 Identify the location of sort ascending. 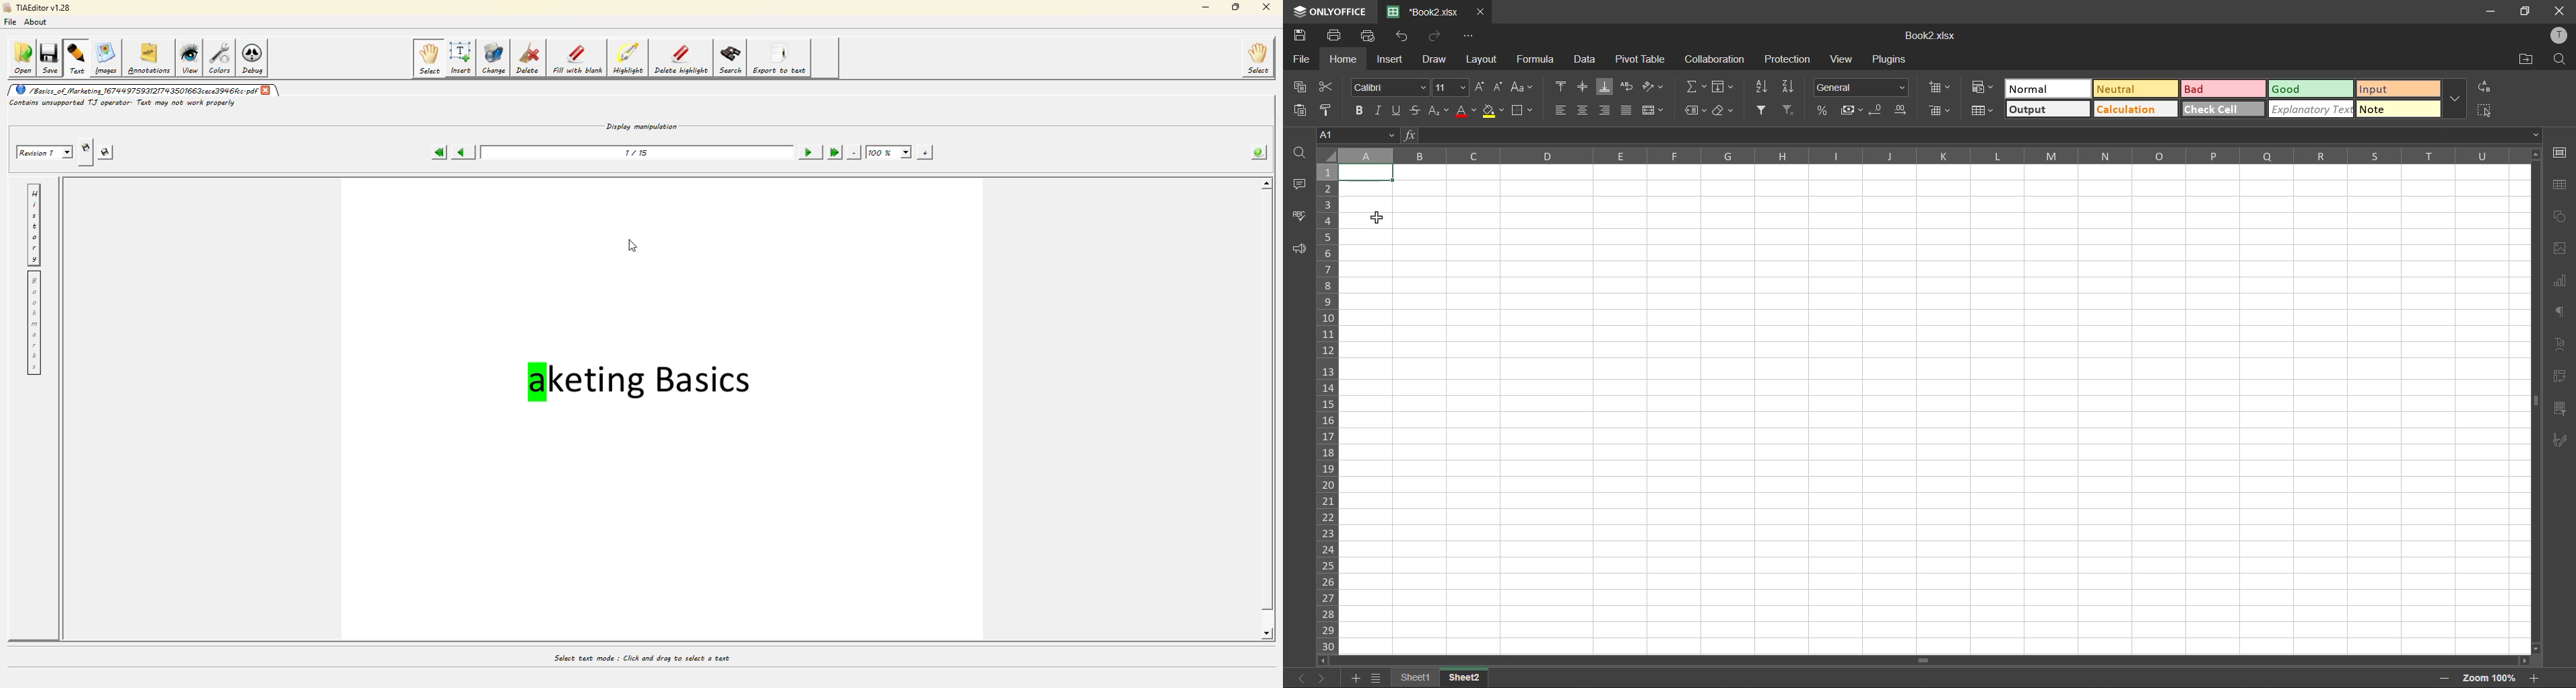
(1762, 85).